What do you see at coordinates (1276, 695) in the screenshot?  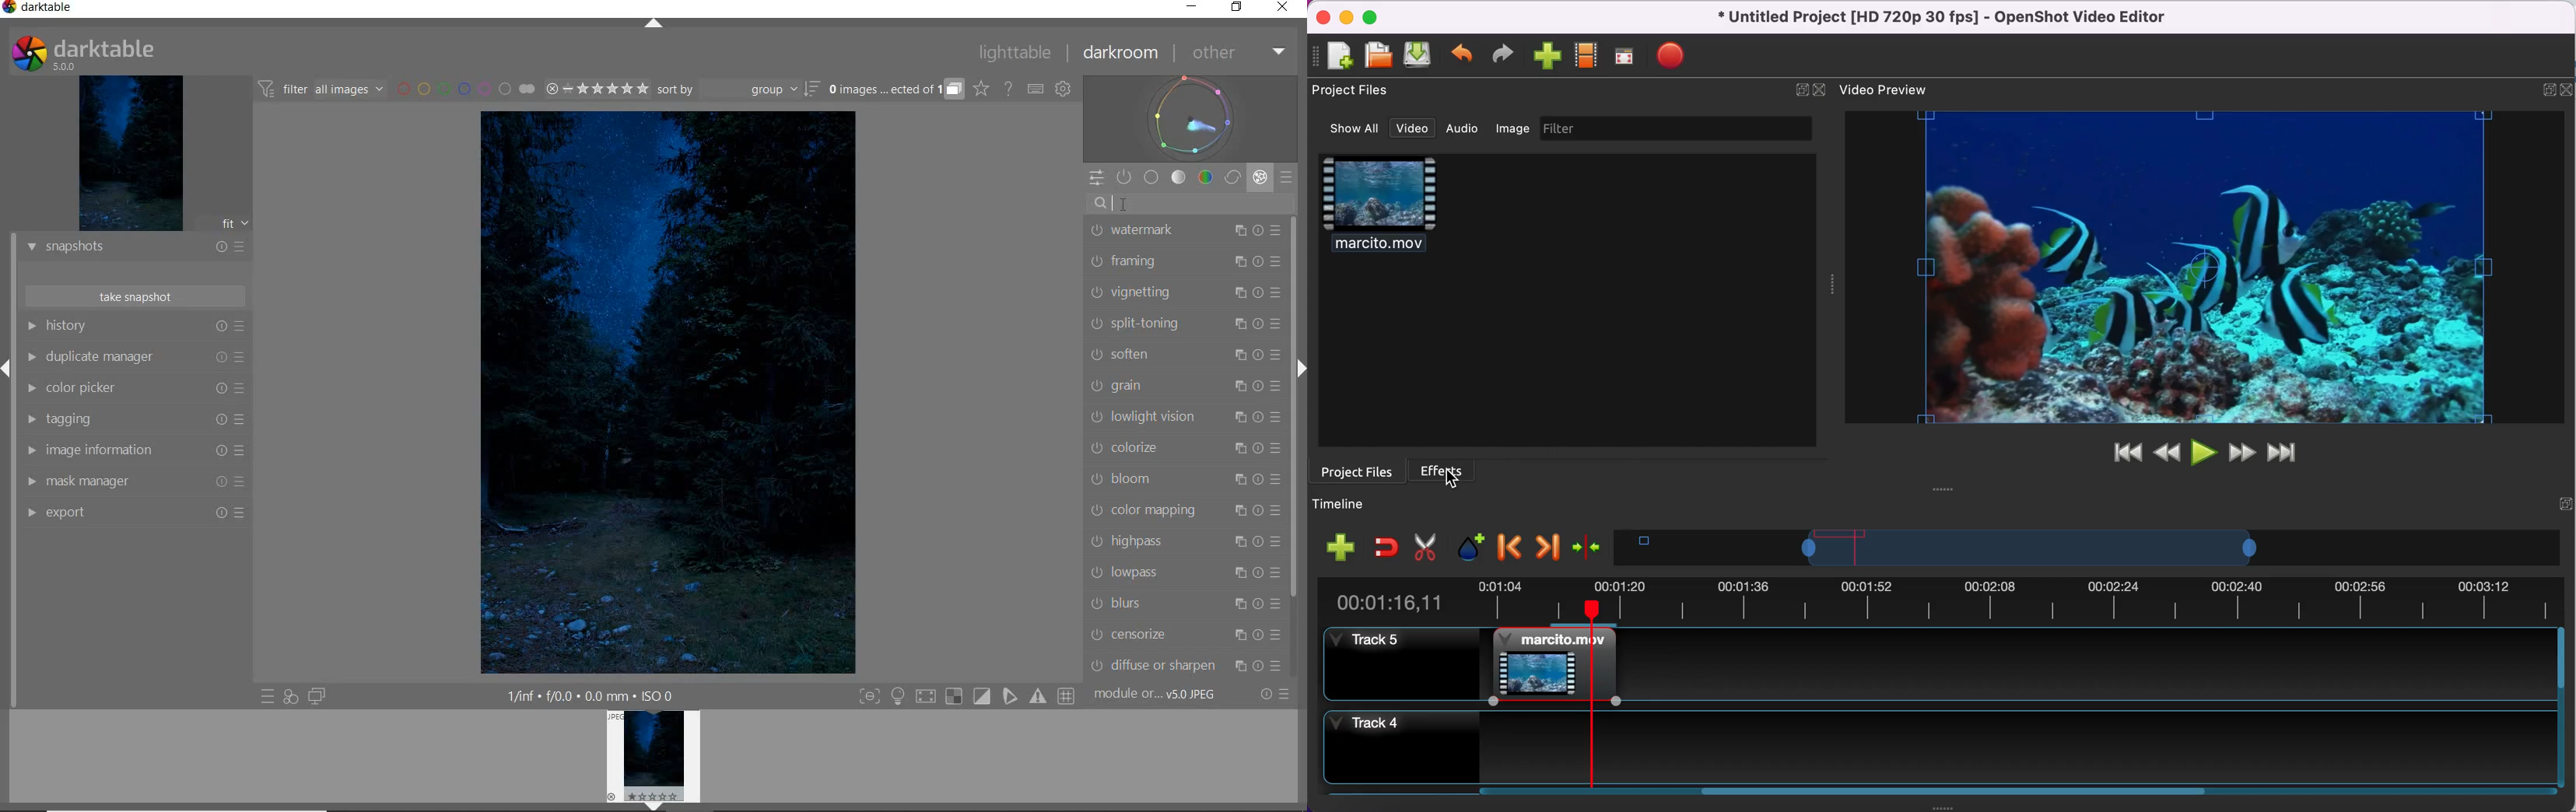 I see `RESET OR PRESETS & PREFERENCES` at bounding box center [1276, 695].